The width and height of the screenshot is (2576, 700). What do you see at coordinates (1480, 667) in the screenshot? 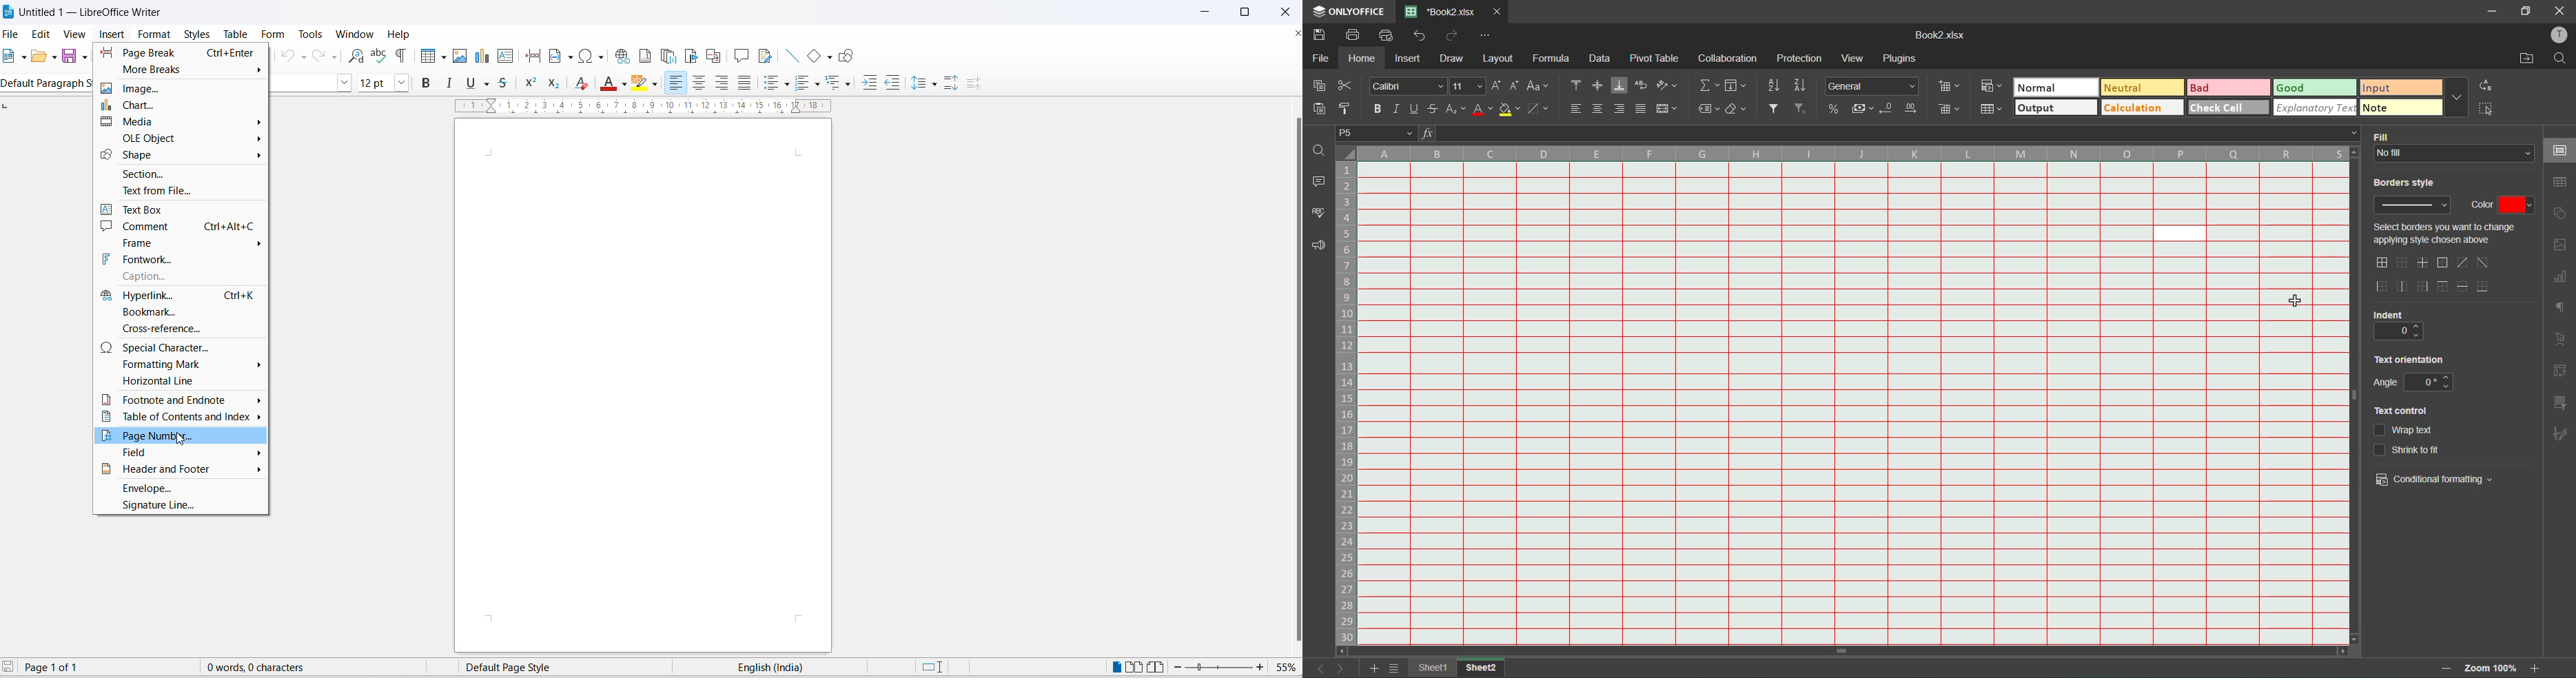
I see `sheet2` at bounding box center [1480, 667].